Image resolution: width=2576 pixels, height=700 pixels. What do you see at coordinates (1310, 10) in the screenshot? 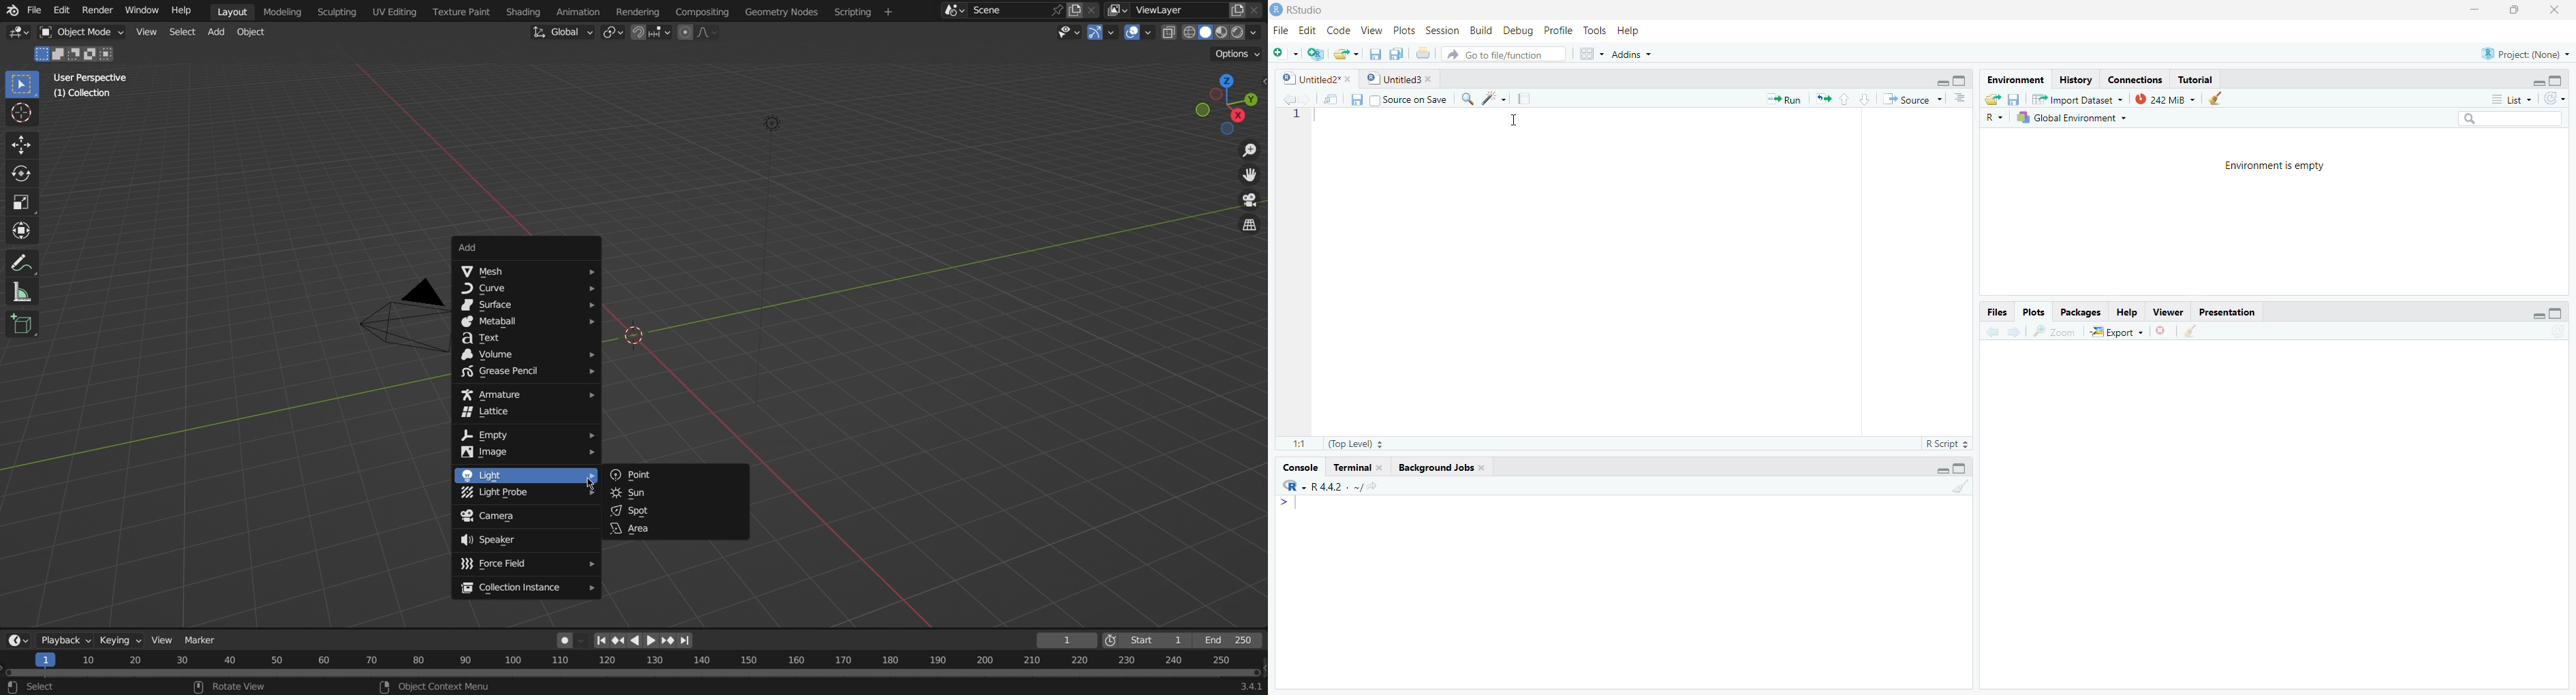
I see `RStudio` at bounding box center [1310, 10].